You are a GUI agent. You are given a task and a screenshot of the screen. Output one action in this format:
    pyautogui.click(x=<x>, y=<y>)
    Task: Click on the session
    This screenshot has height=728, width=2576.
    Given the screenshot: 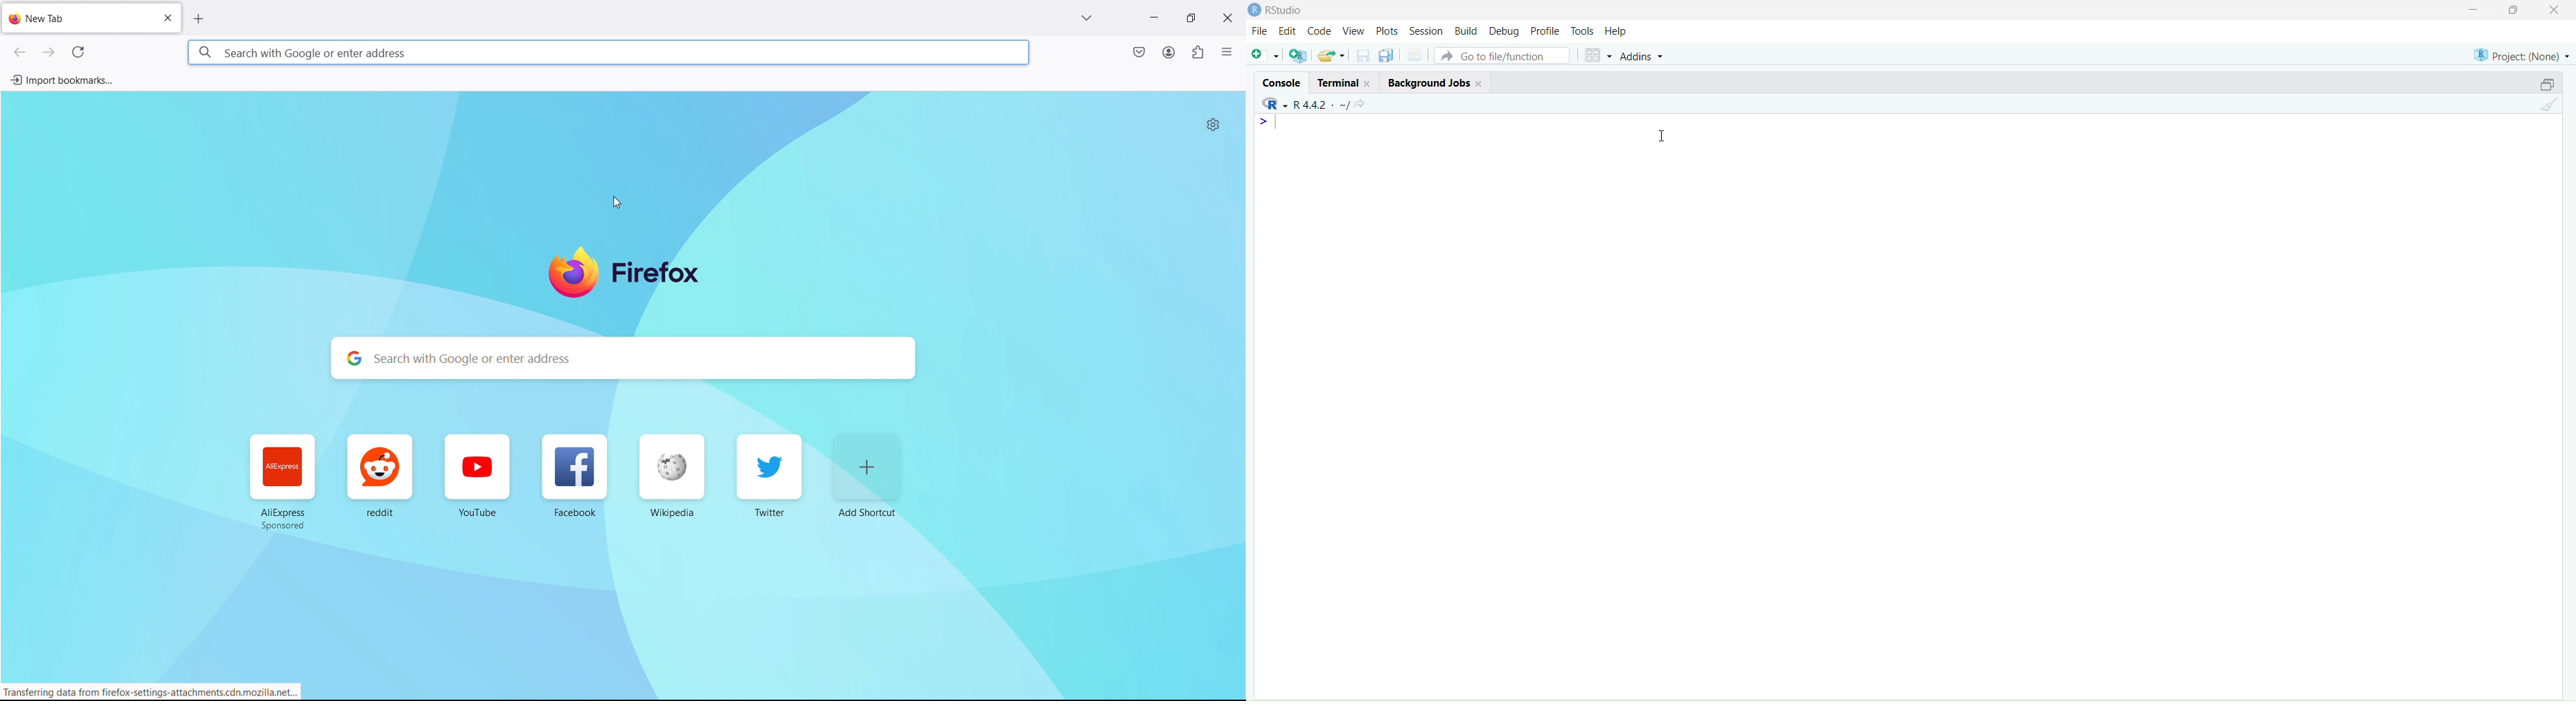 What is the action you would take?
    pyautogui.click(x=1427, y=32)
    